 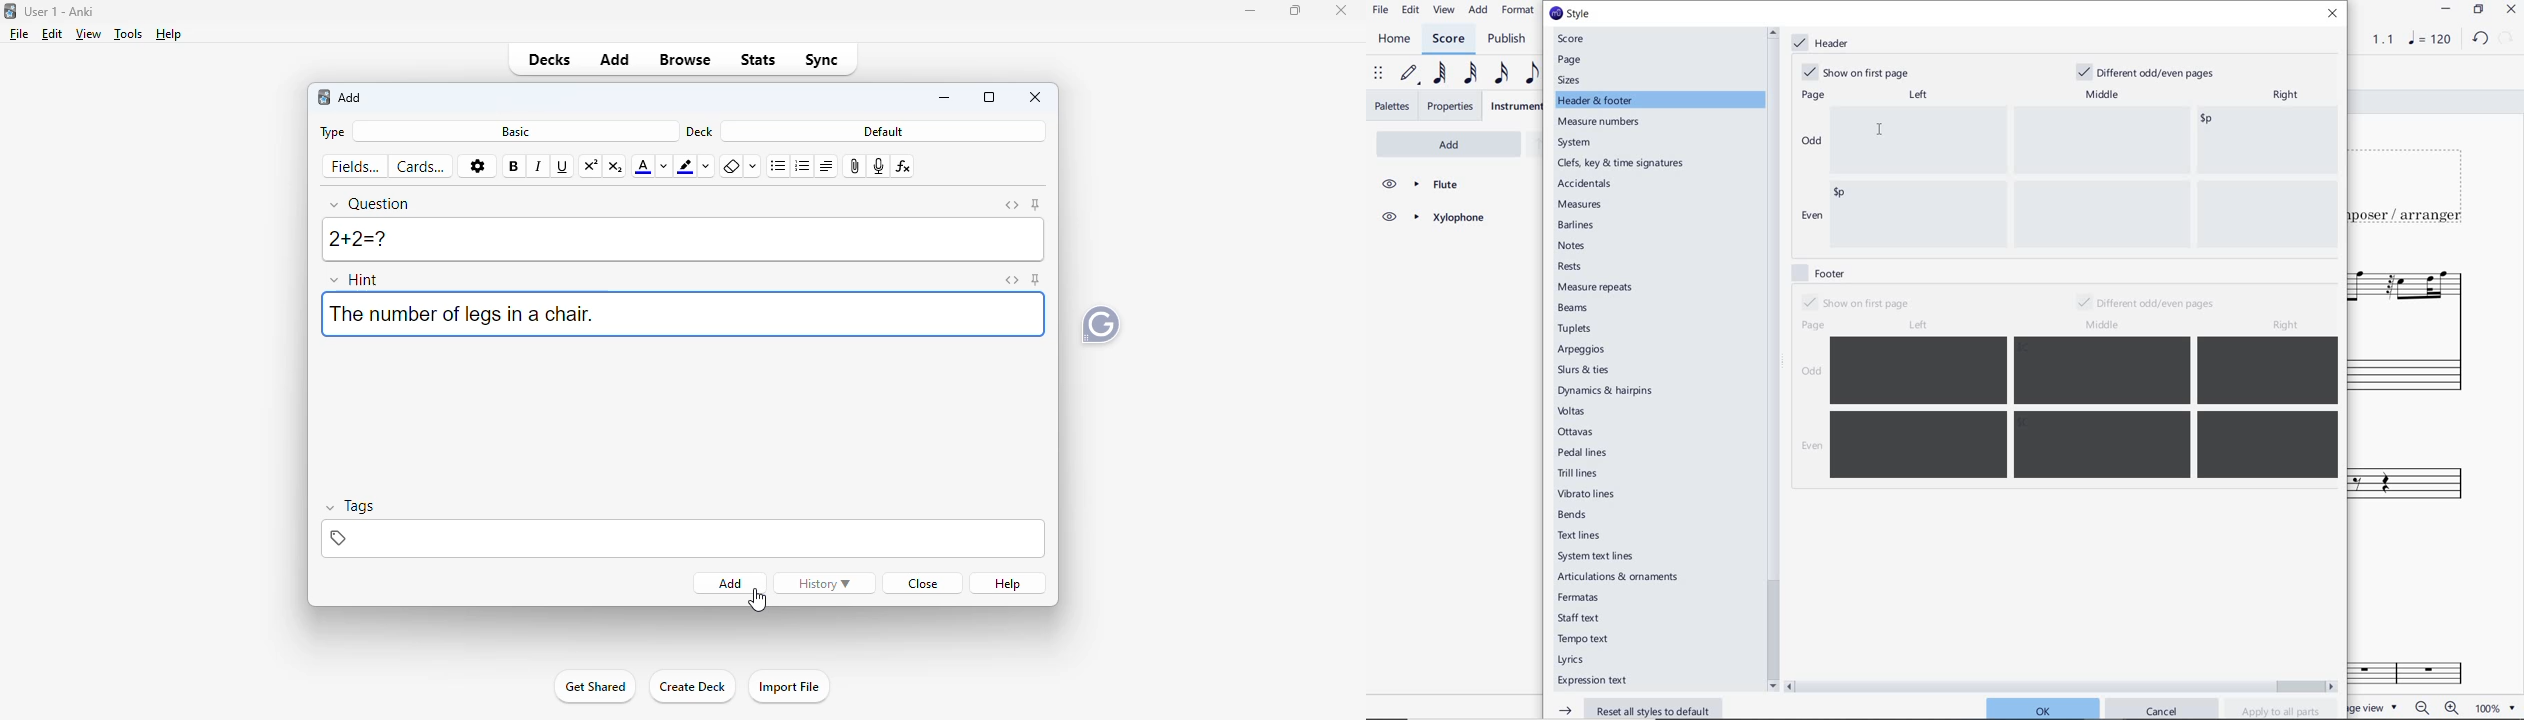 What do you see at coordinates (349, 97) in the screenshot?
I see `add` at bounding box center [349, 97].